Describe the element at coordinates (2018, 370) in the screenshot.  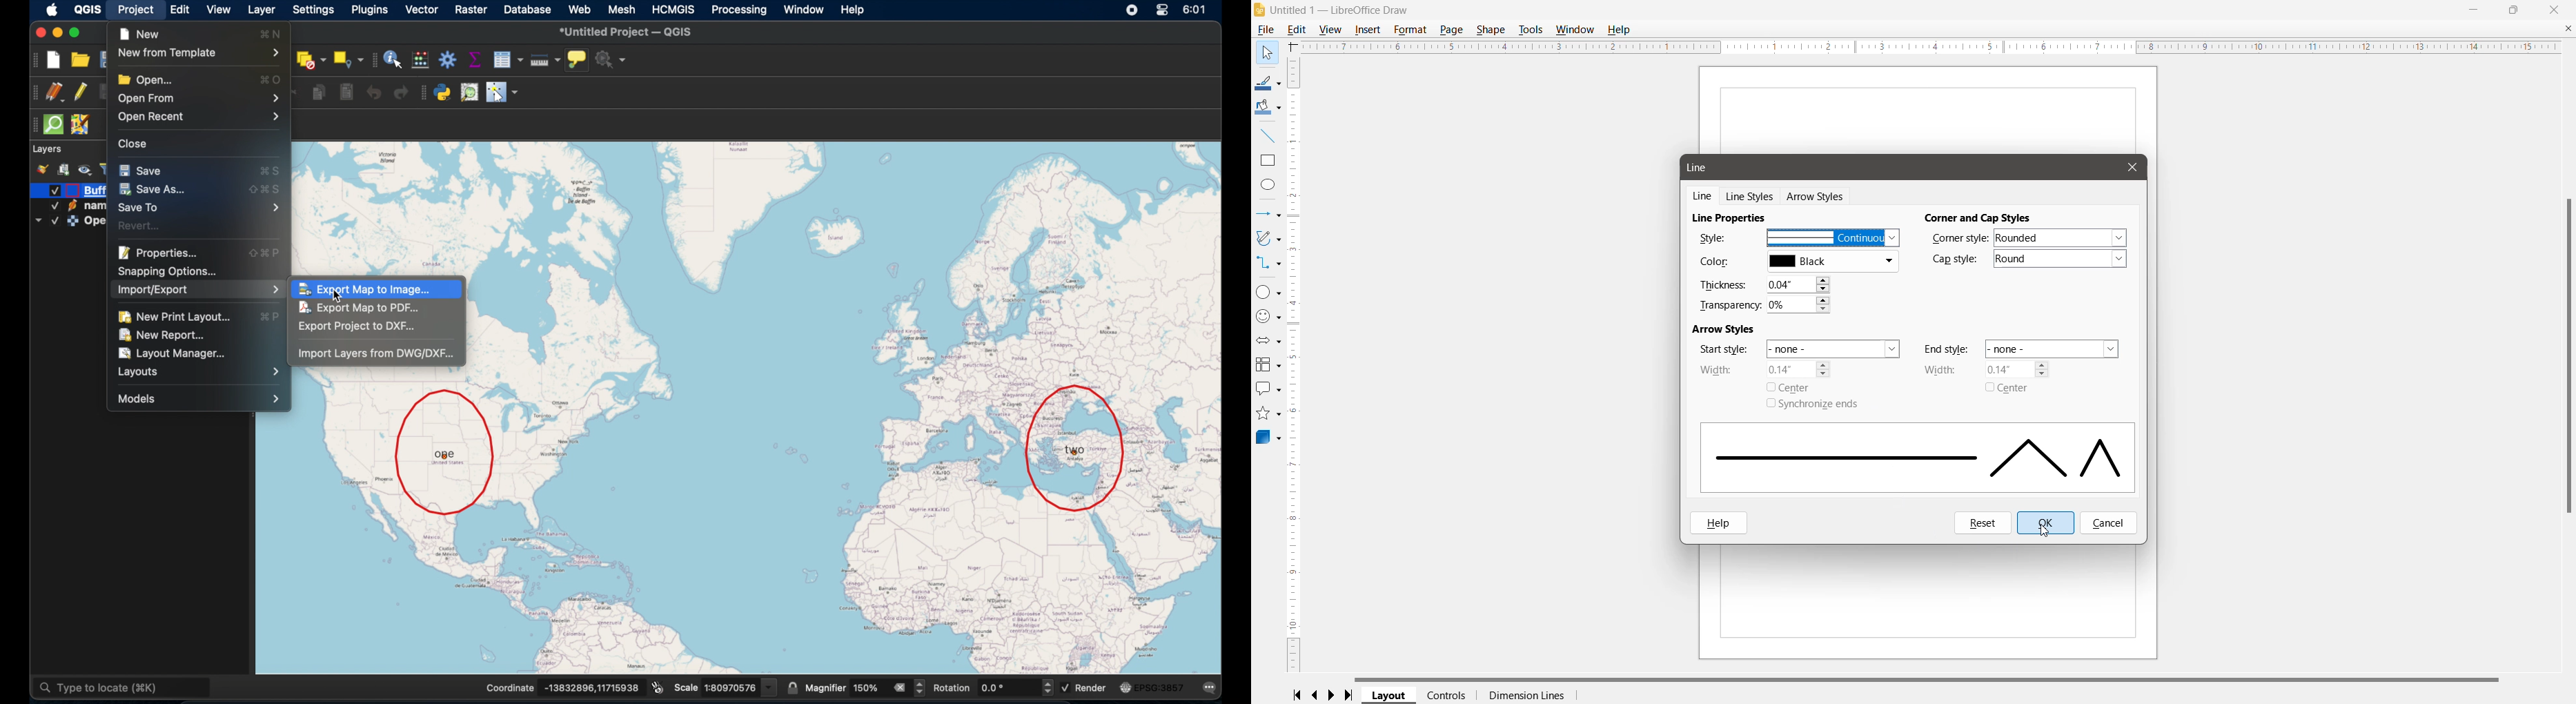
I see `` at that location.